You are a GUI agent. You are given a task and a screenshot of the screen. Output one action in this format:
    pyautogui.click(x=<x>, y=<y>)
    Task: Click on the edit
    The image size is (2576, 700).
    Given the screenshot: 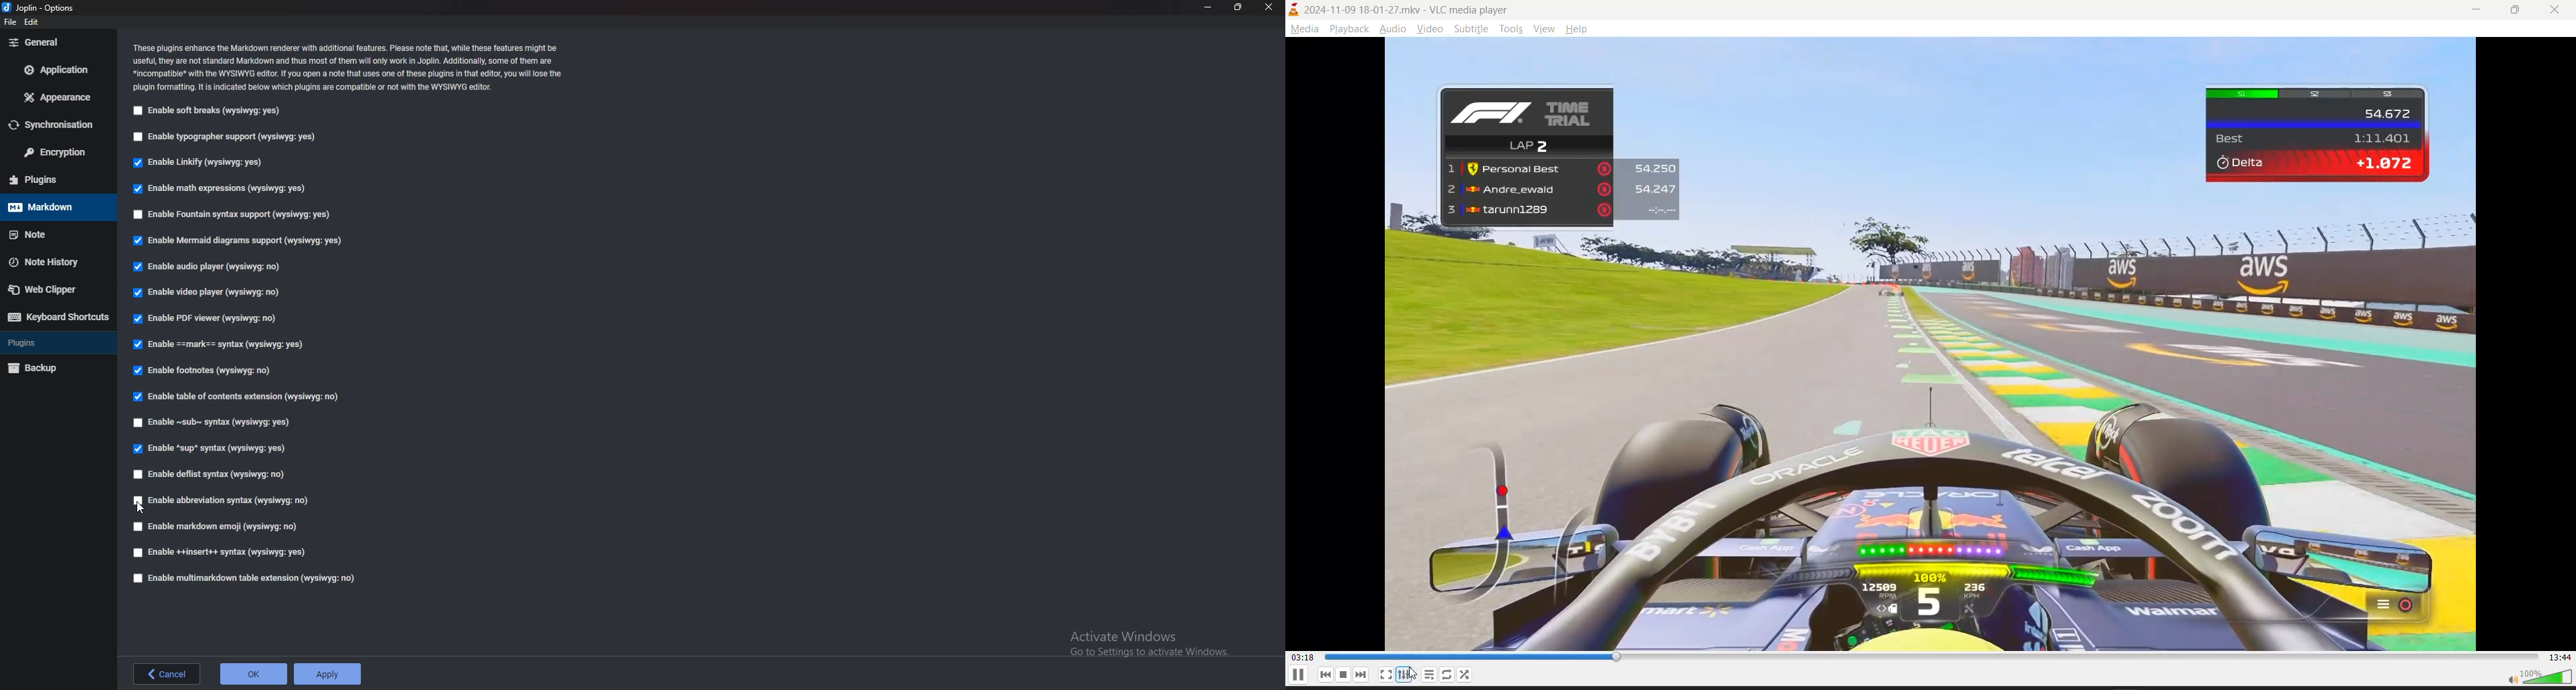 What is the action you would take?
    pyautogui.click(x=40, y=21)
    